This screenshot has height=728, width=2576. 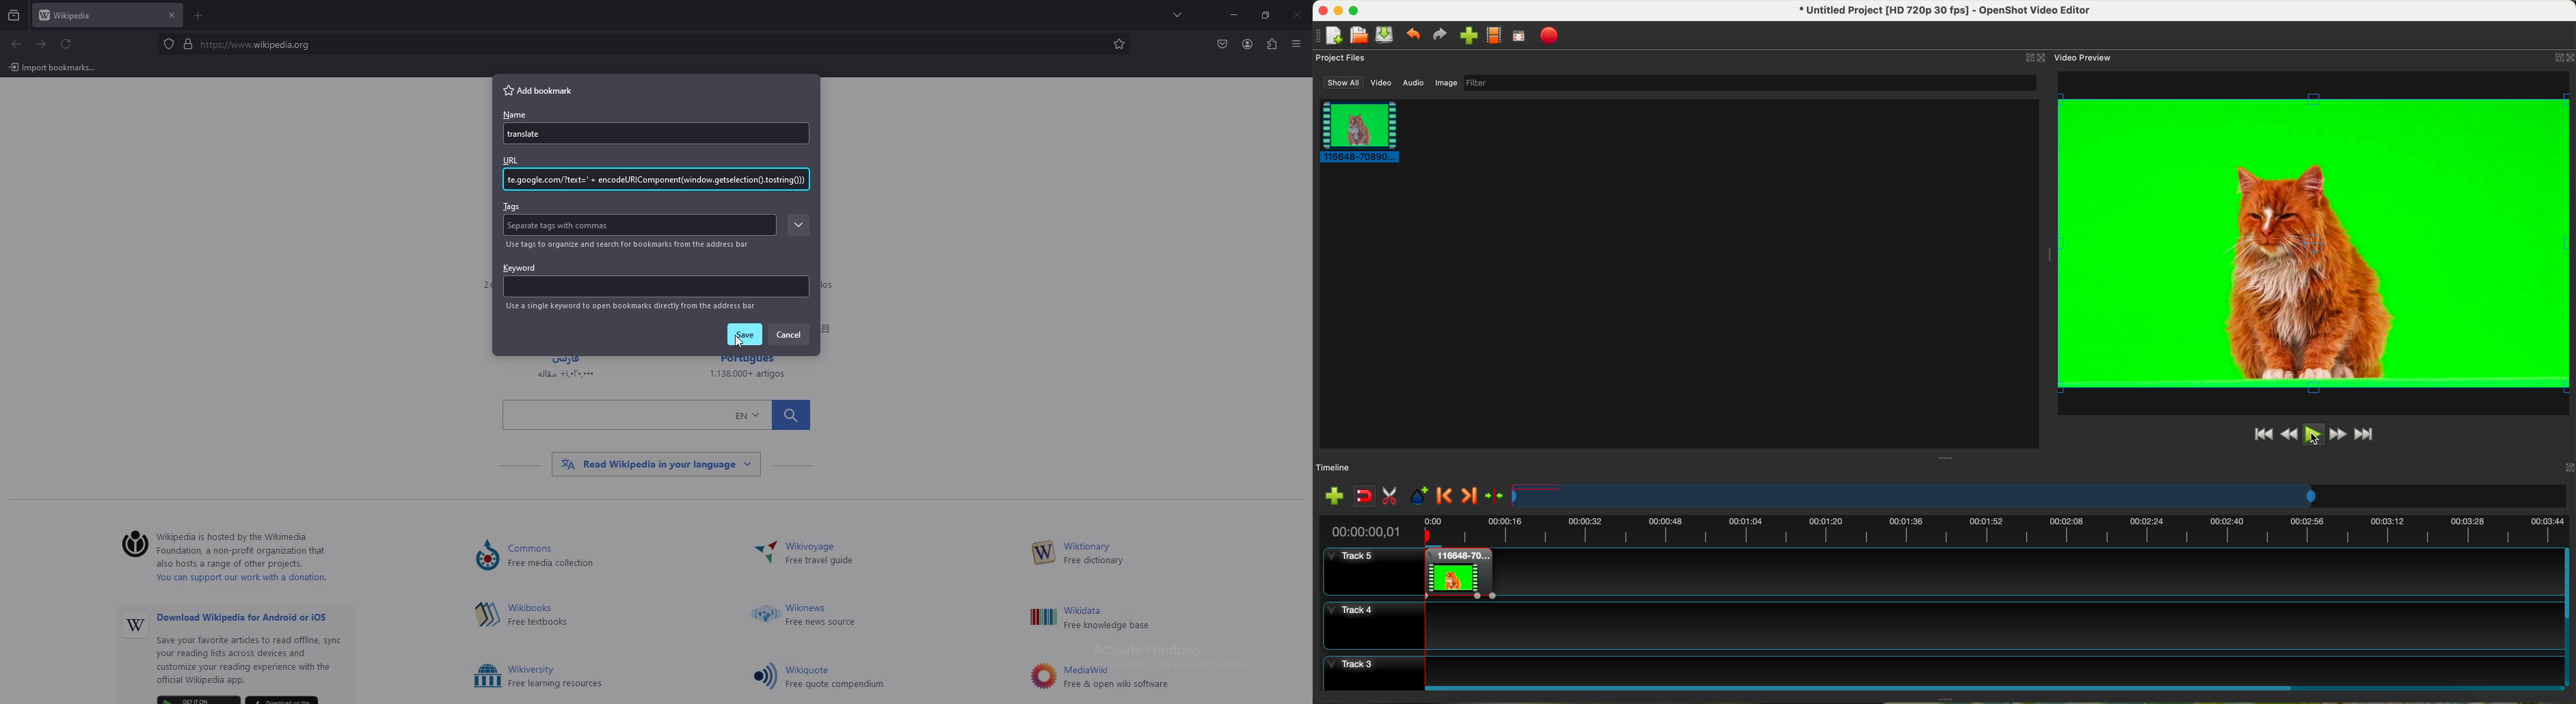 I want to click on new project, so click(x=1329, y=36).